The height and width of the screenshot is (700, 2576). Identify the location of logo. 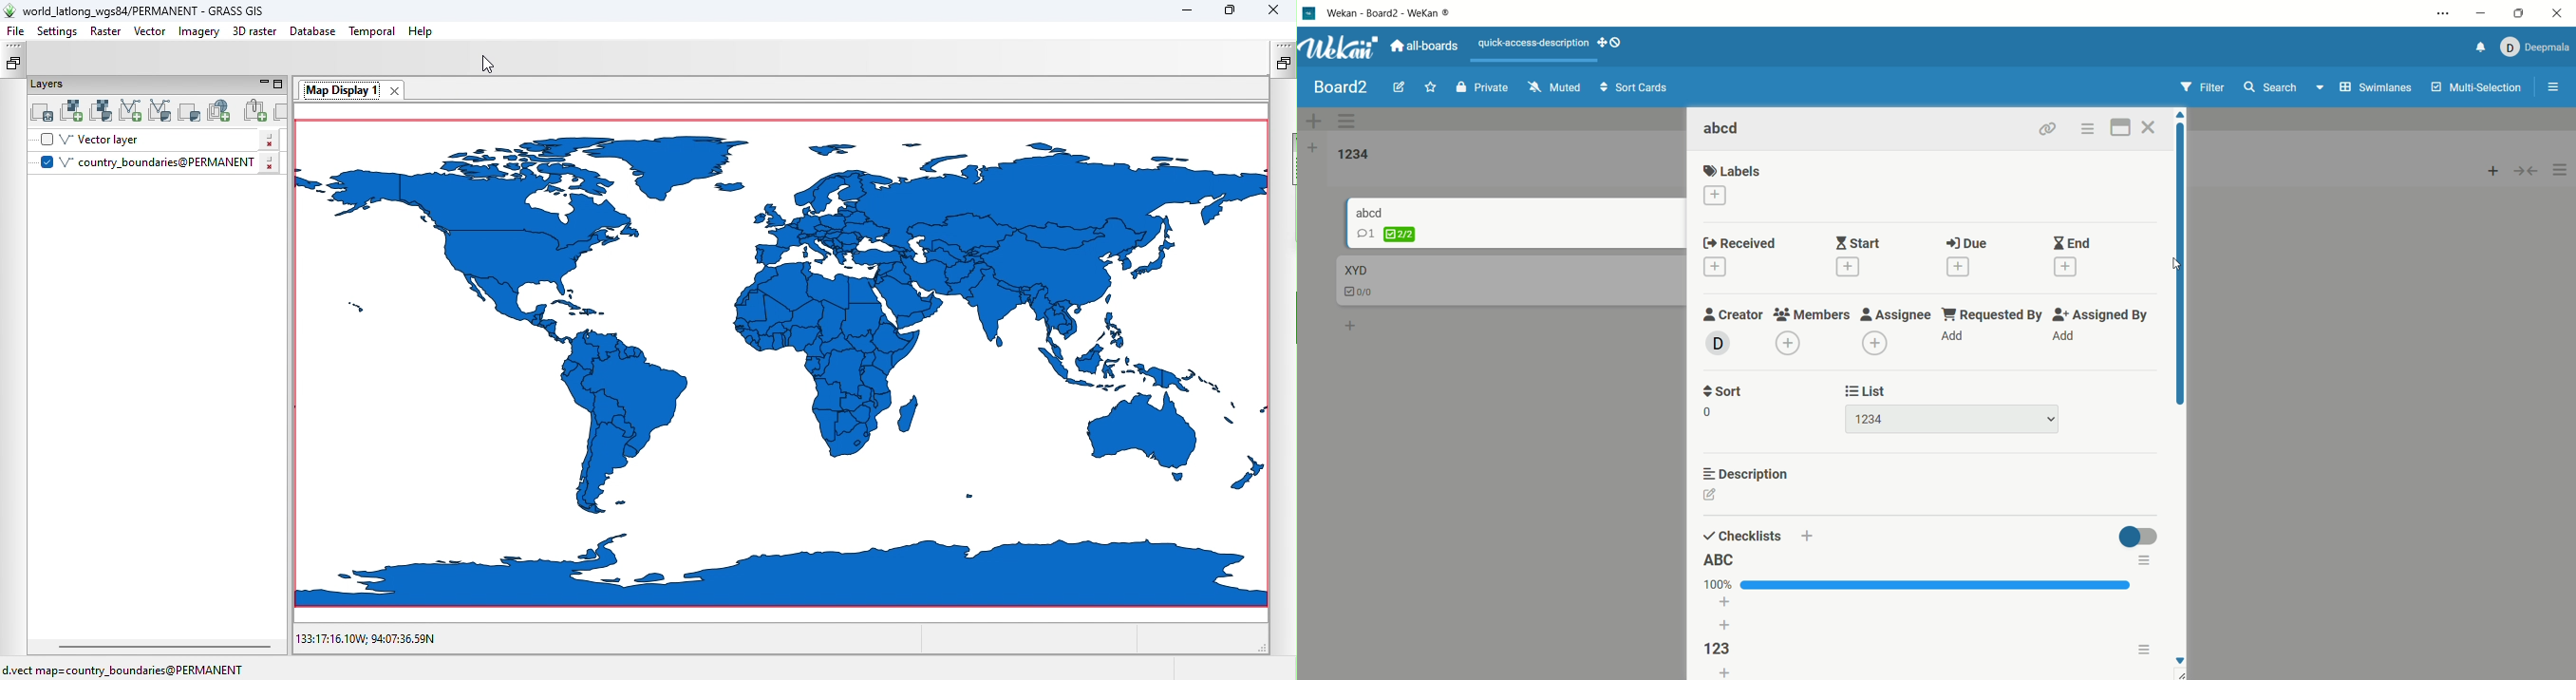
(1310, 15).